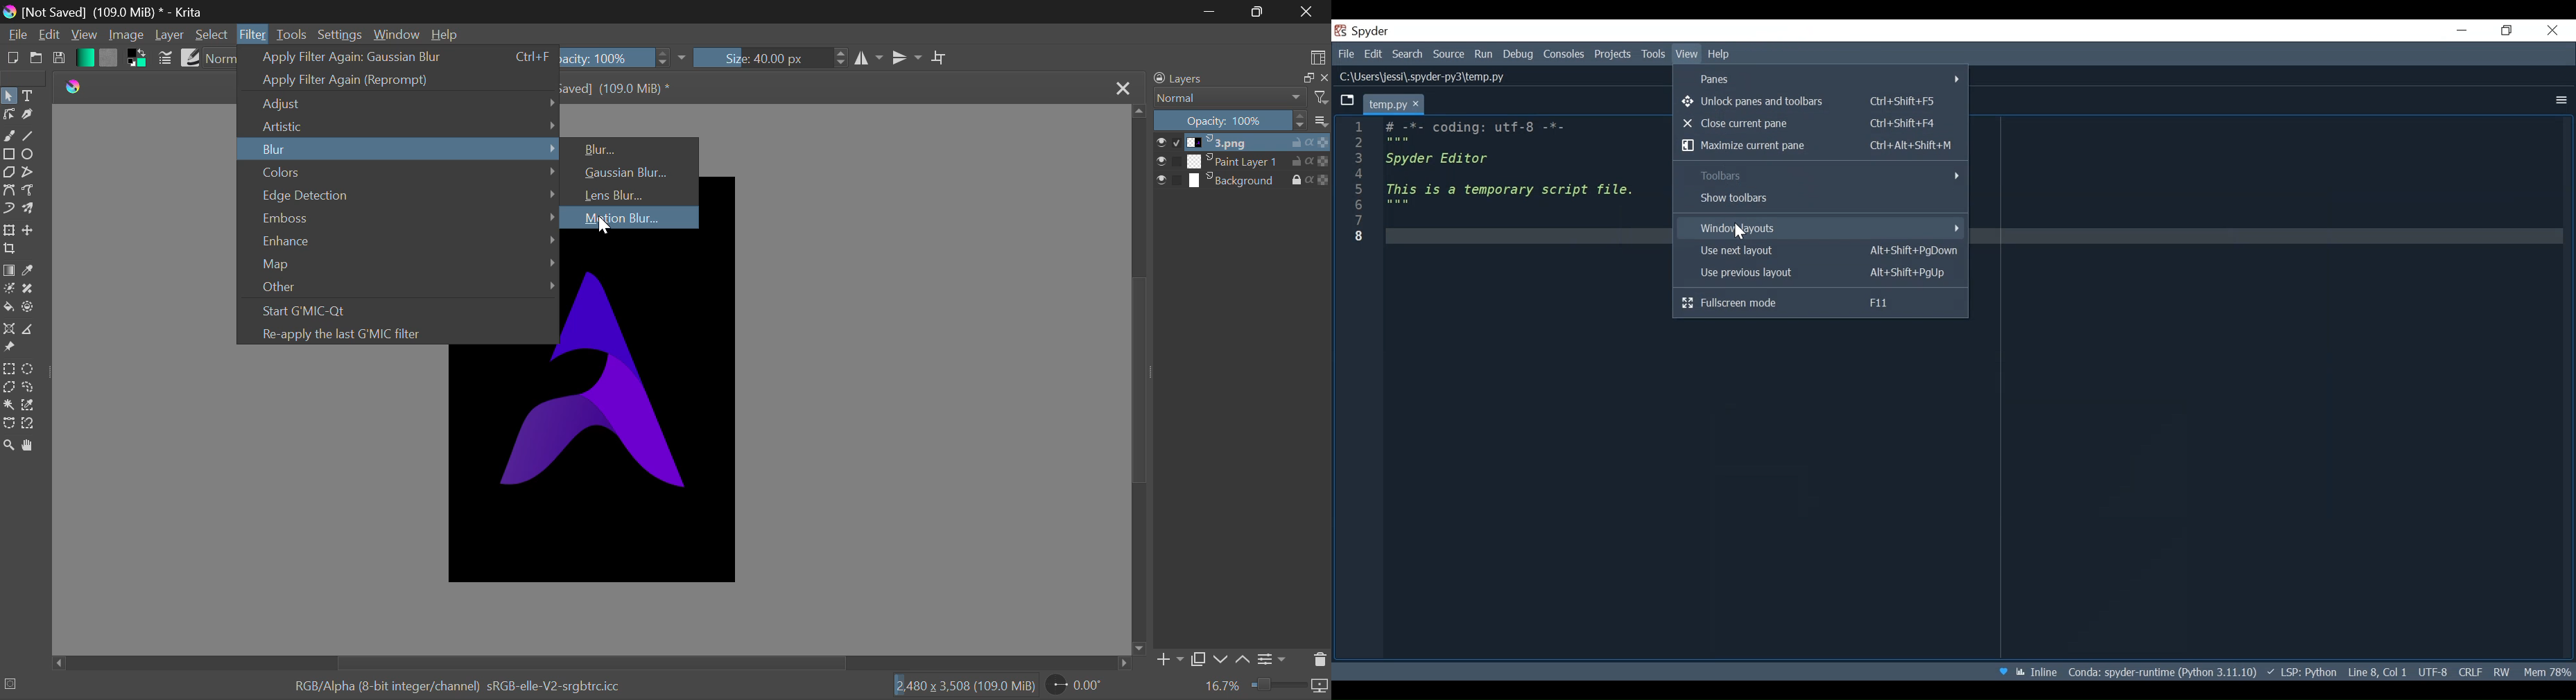 This screenshot has height=700, width=2576. I want to click on Edit Shapes, so click(8, 116).